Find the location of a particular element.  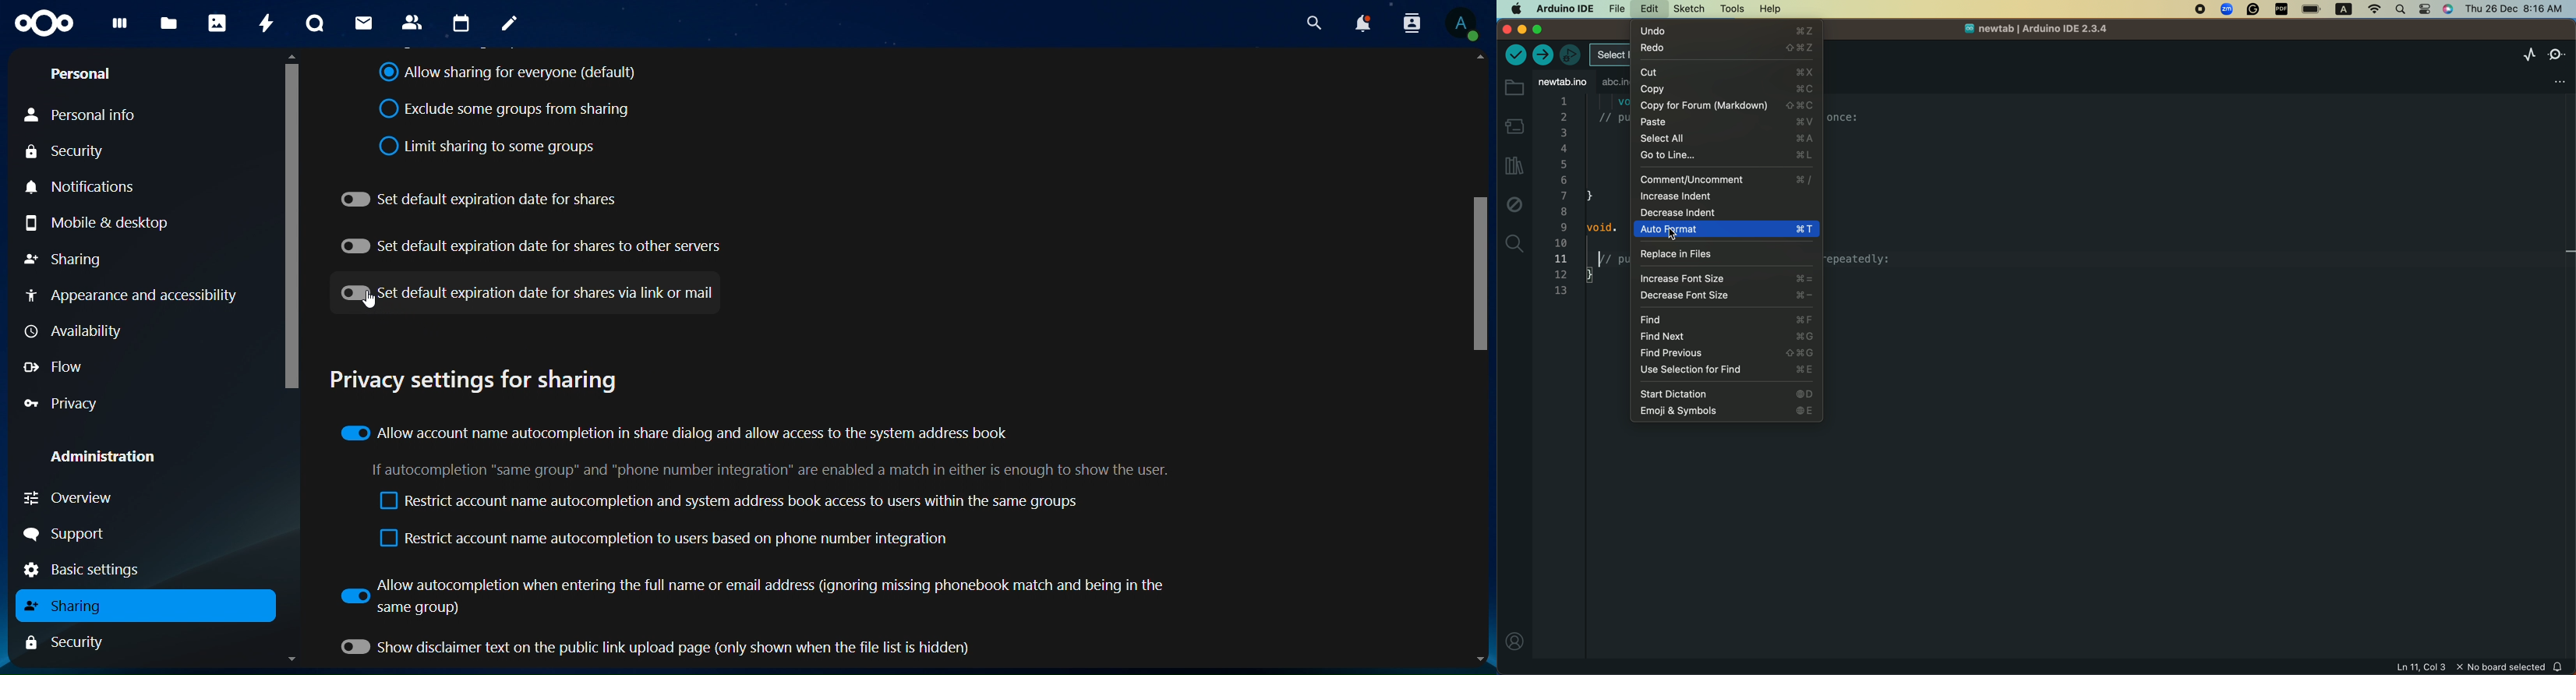

photos is located at coordinates (215, 22).